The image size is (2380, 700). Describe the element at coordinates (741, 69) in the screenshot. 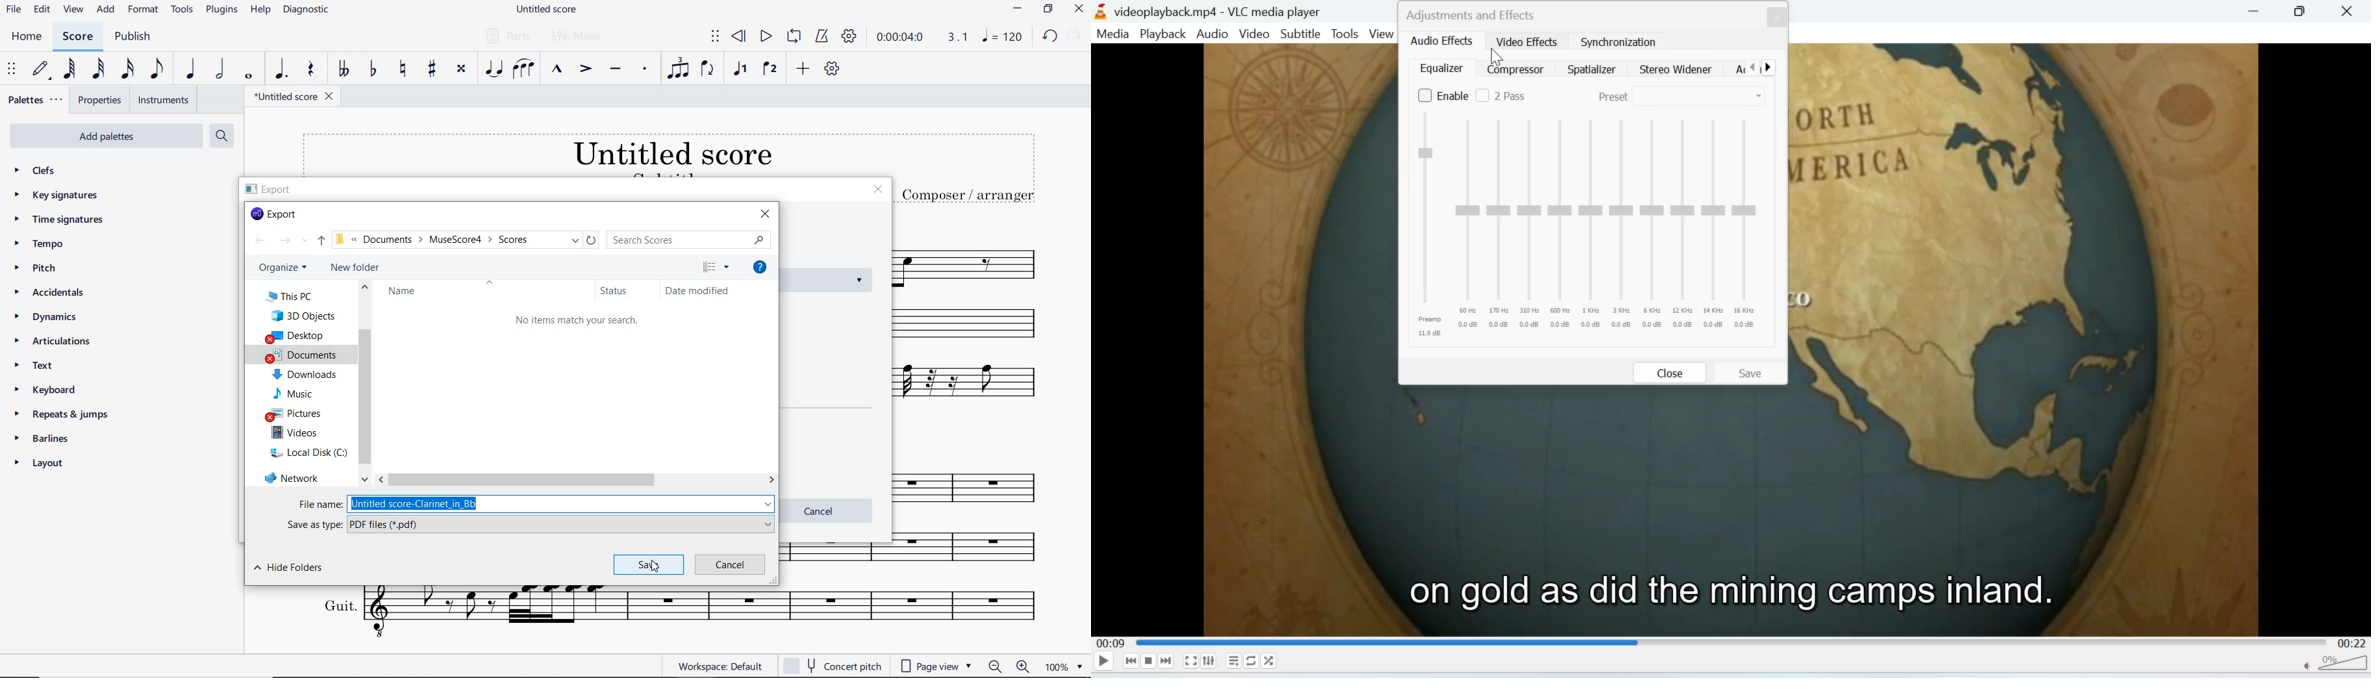

I see `VOICE 1` at that location.